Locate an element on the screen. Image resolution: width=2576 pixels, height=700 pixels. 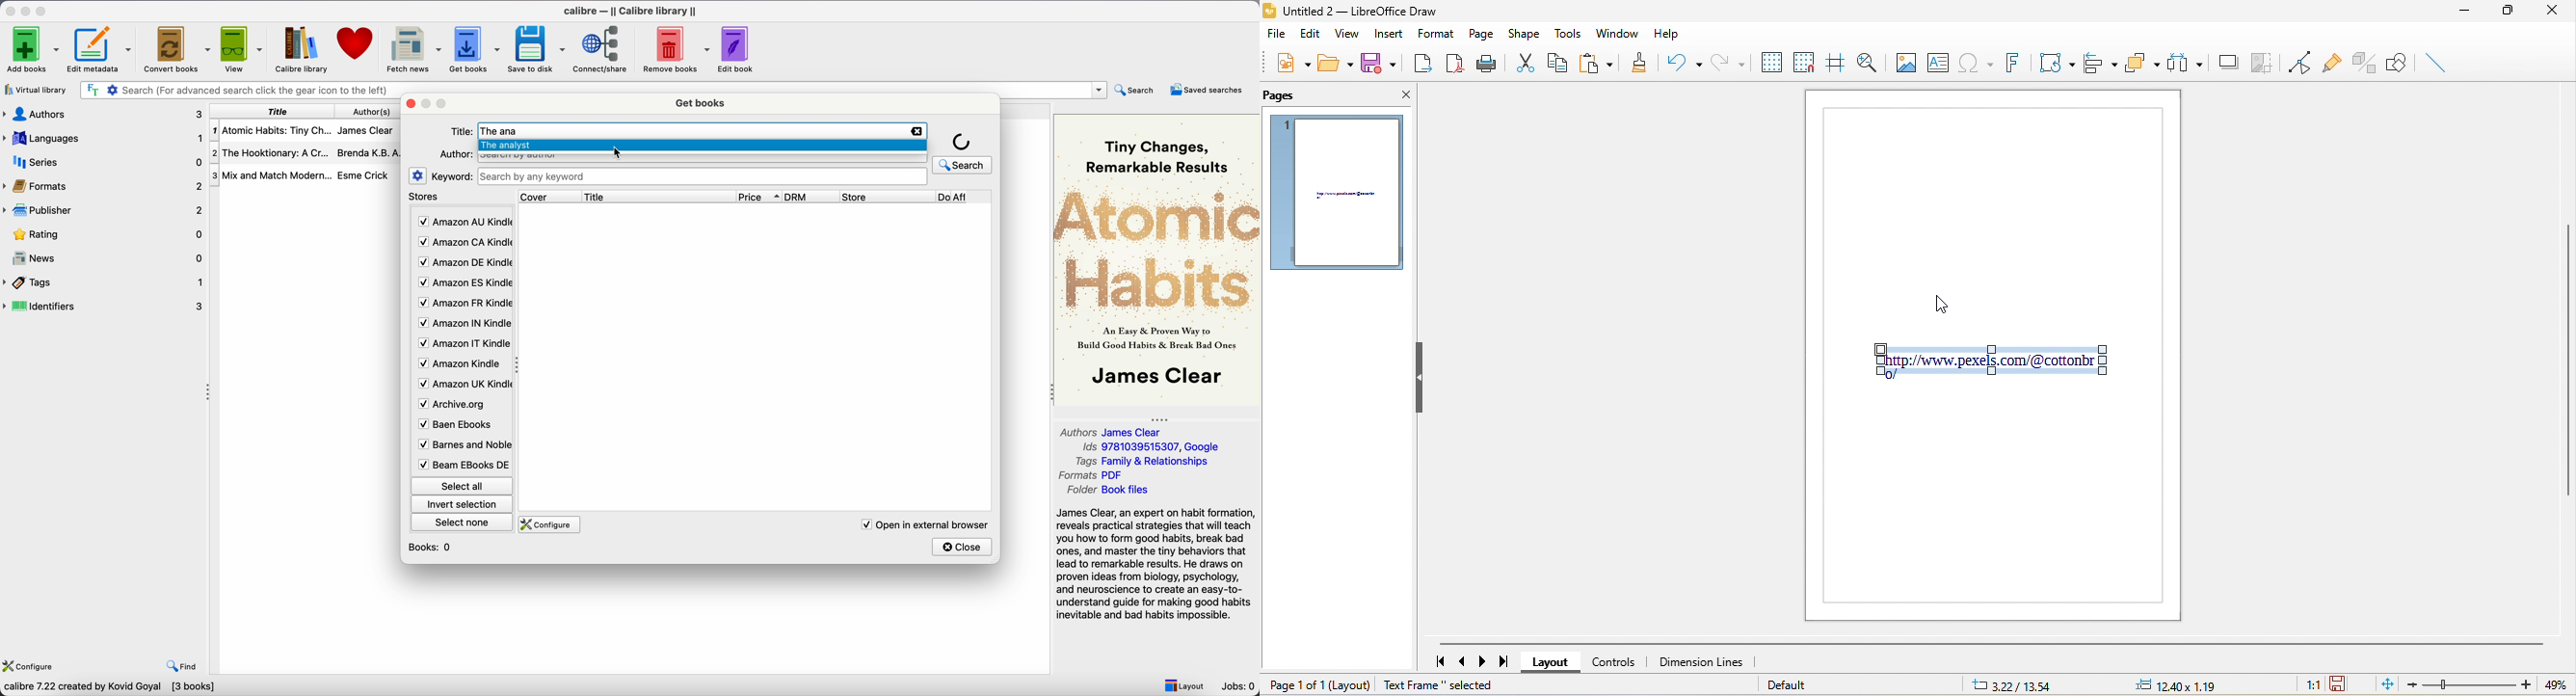
identifiers is located at coordinates (108, 305).